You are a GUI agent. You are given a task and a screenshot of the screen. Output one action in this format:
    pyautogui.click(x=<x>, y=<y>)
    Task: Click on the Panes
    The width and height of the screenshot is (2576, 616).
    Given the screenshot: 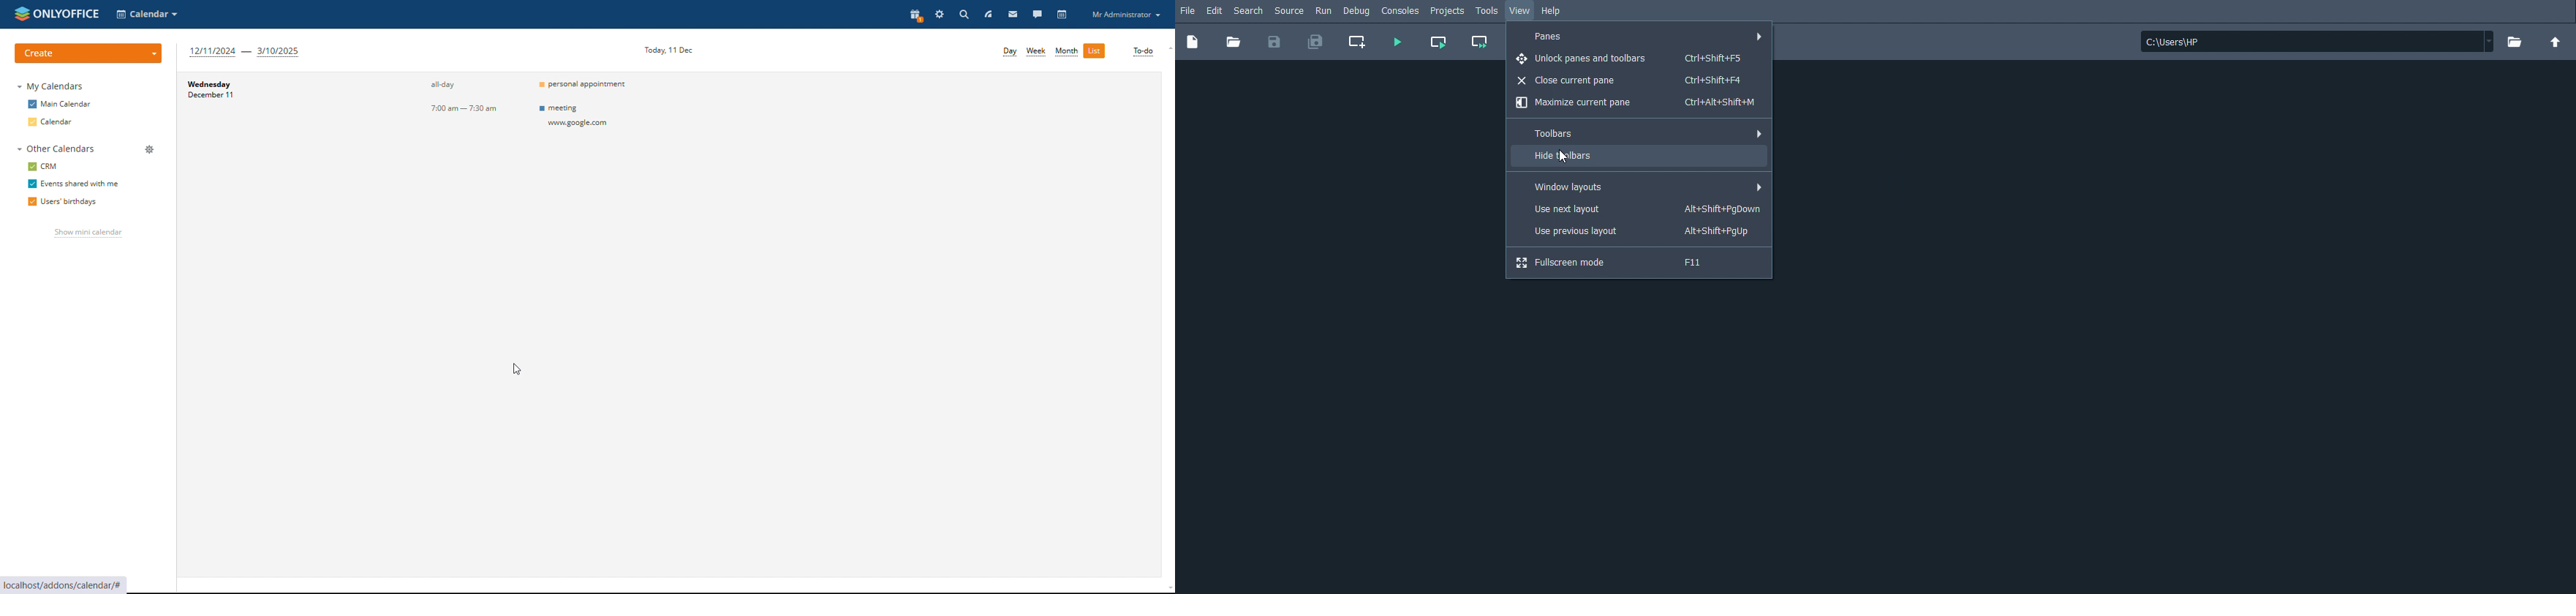 What is the action you would take?
    pyautogui.click(x=1648, y=38)
    